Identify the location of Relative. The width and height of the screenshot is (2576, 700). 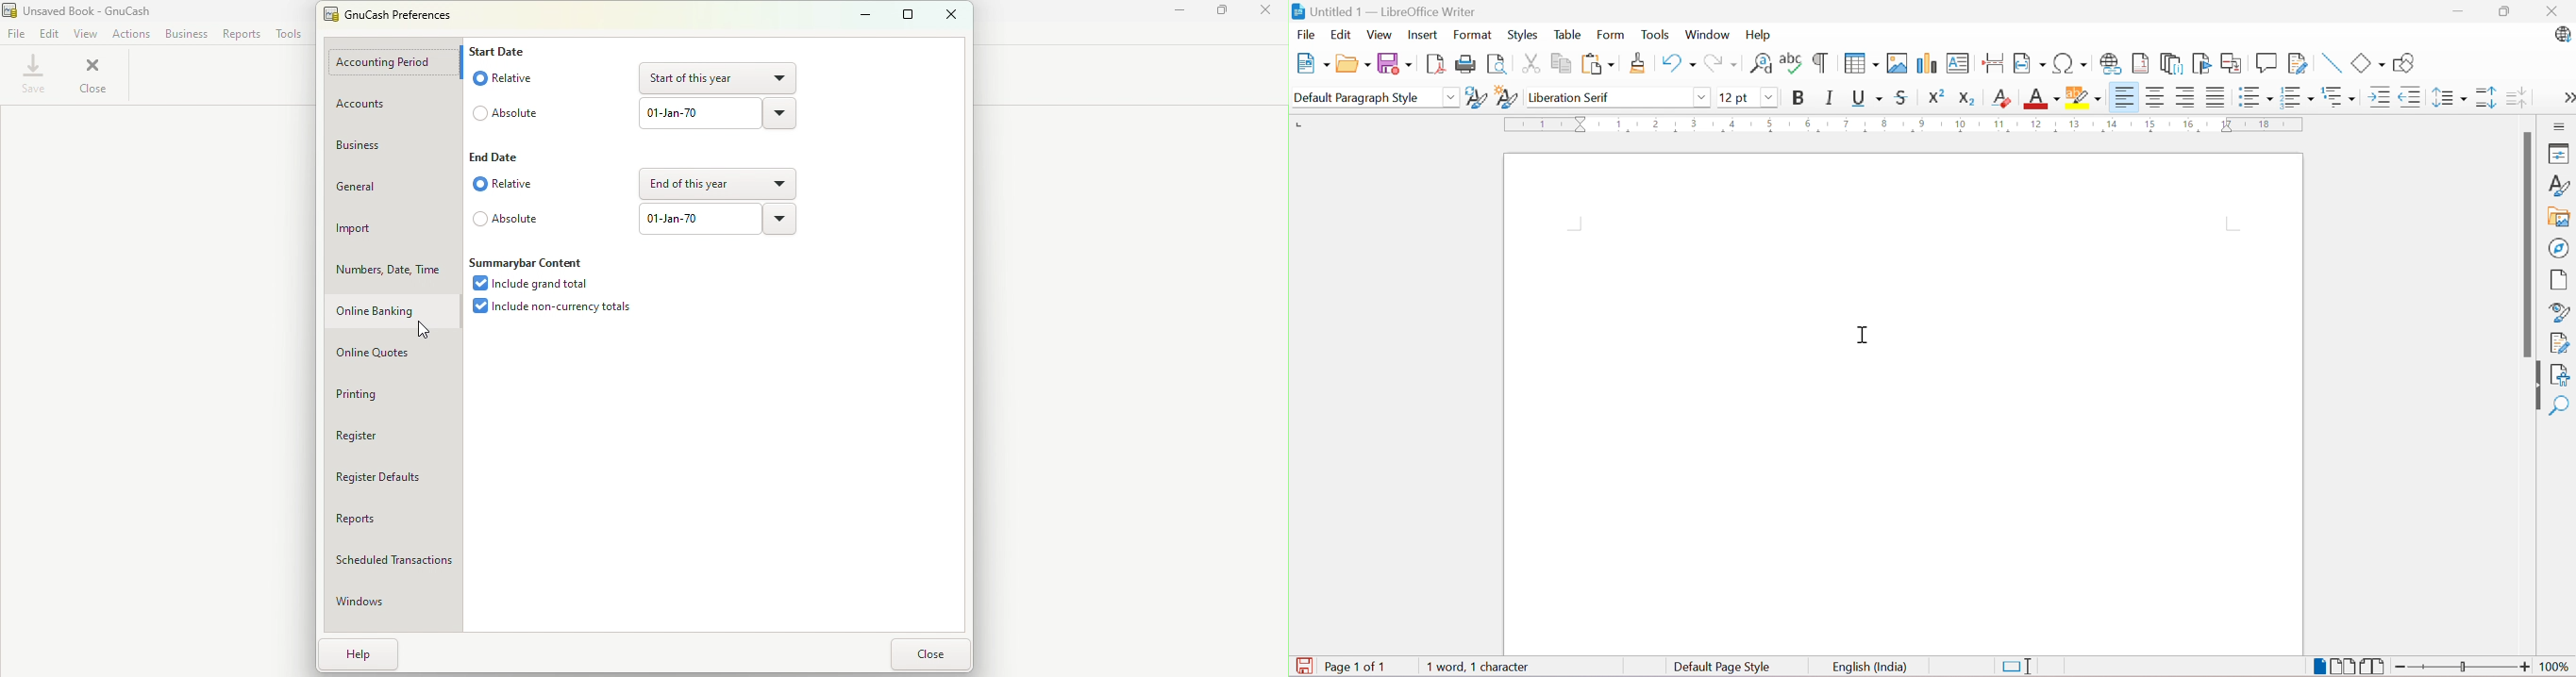
(508, 77).